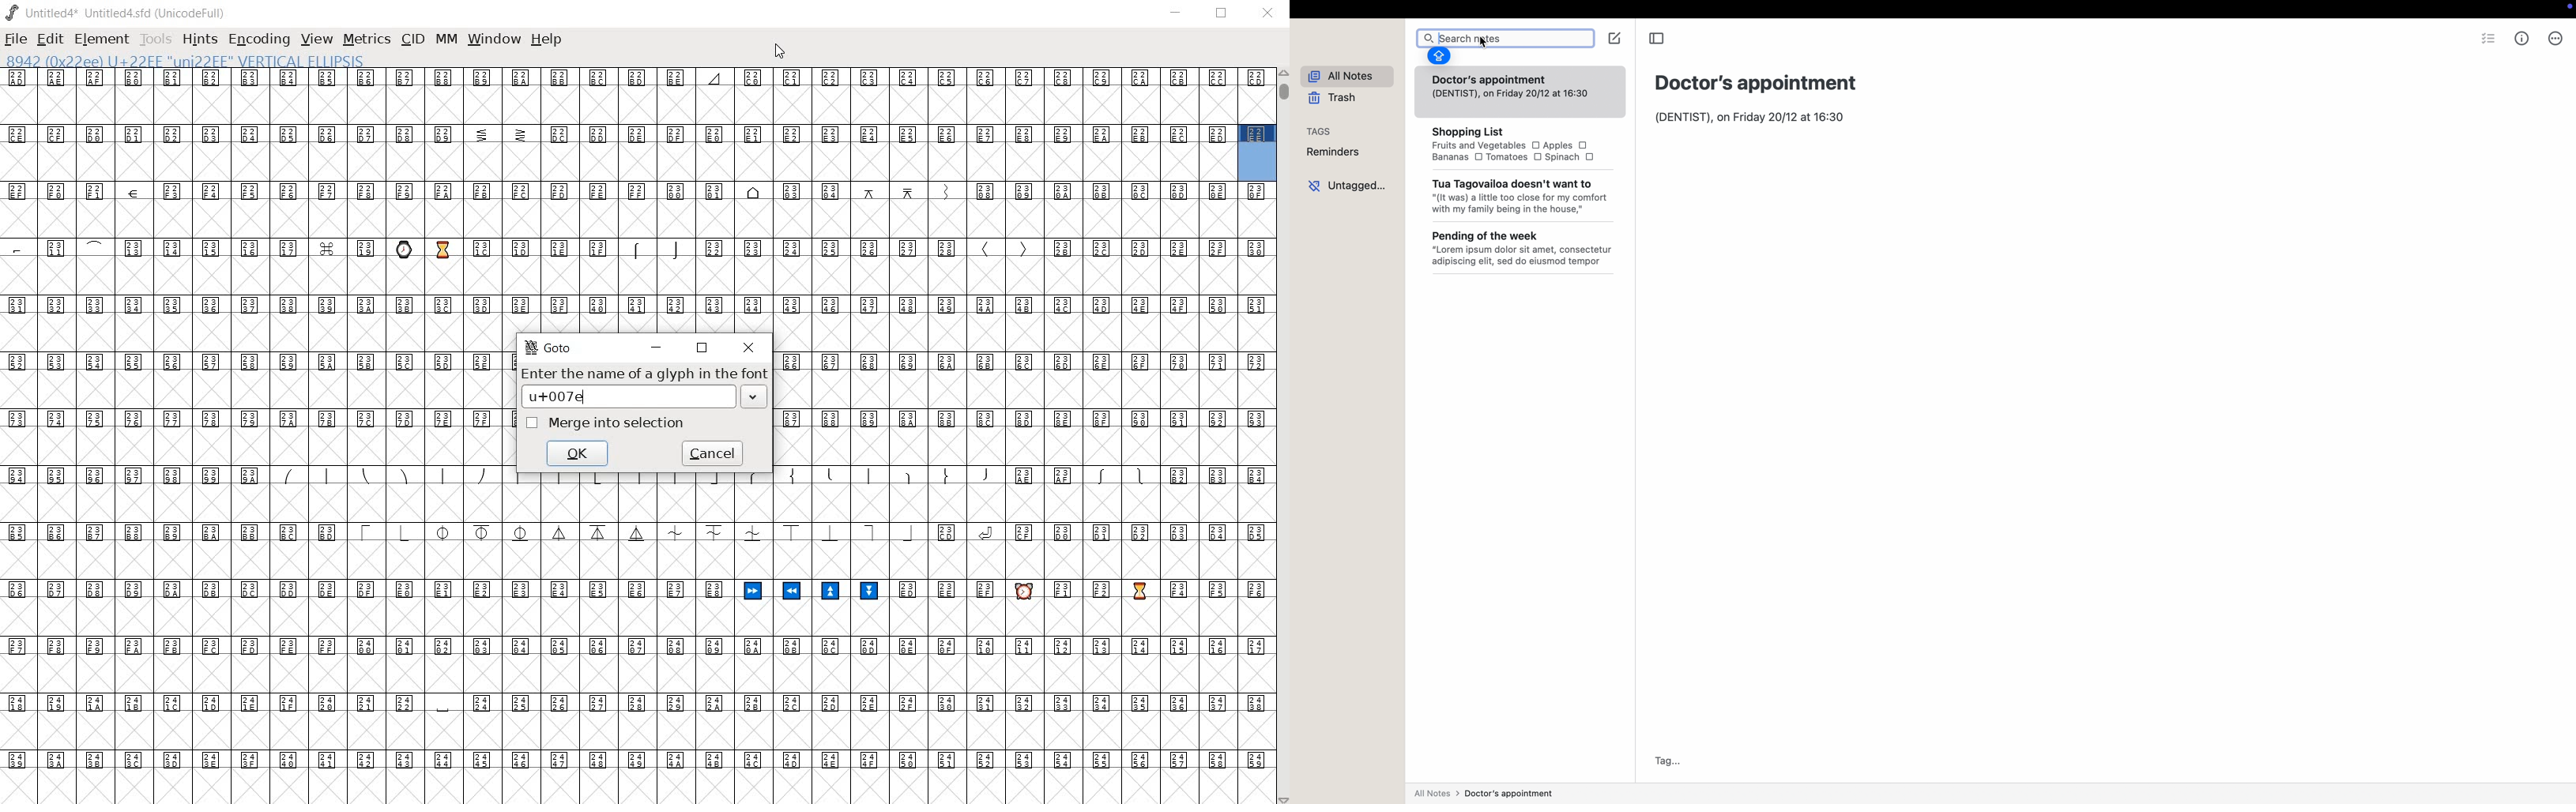 The height and width of the screenshot is (812, 2576). Describe the element at coordinates (1439, 58) in the screenshot. I see `highlight` at that location.